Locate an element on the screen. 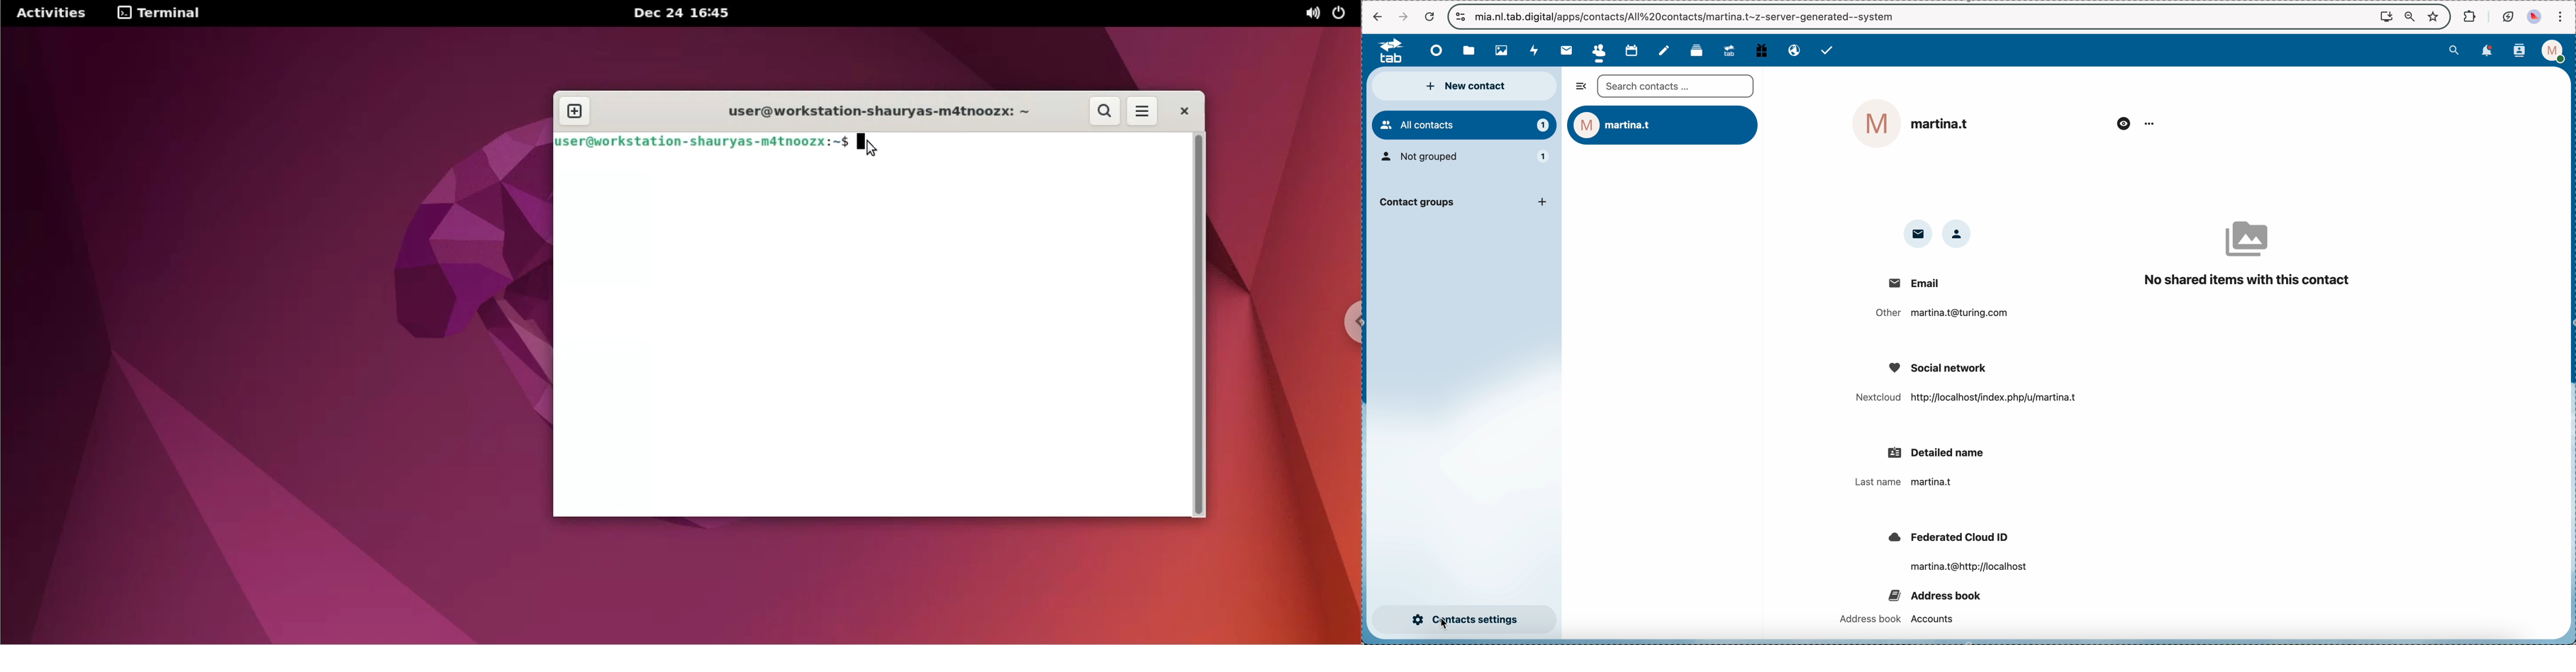 This screenshot has width=2576, height=672. deck is located at coordinates (1696, 51).